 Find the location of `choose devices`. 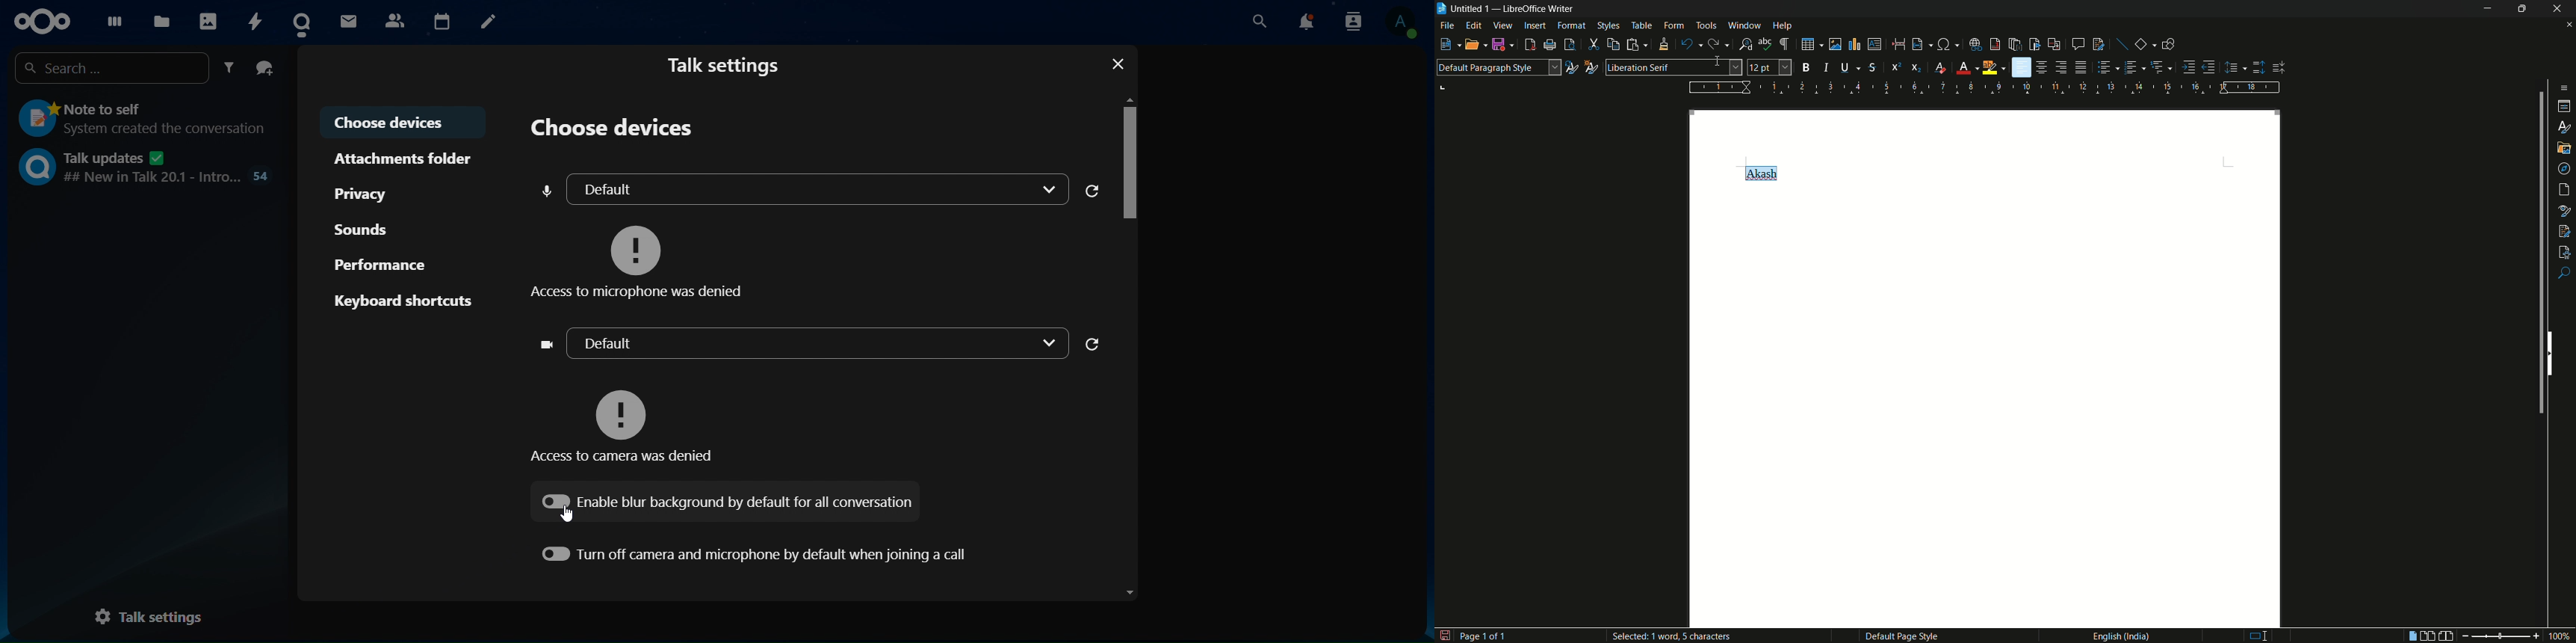

choose devices is located at coordinates (397, 121).